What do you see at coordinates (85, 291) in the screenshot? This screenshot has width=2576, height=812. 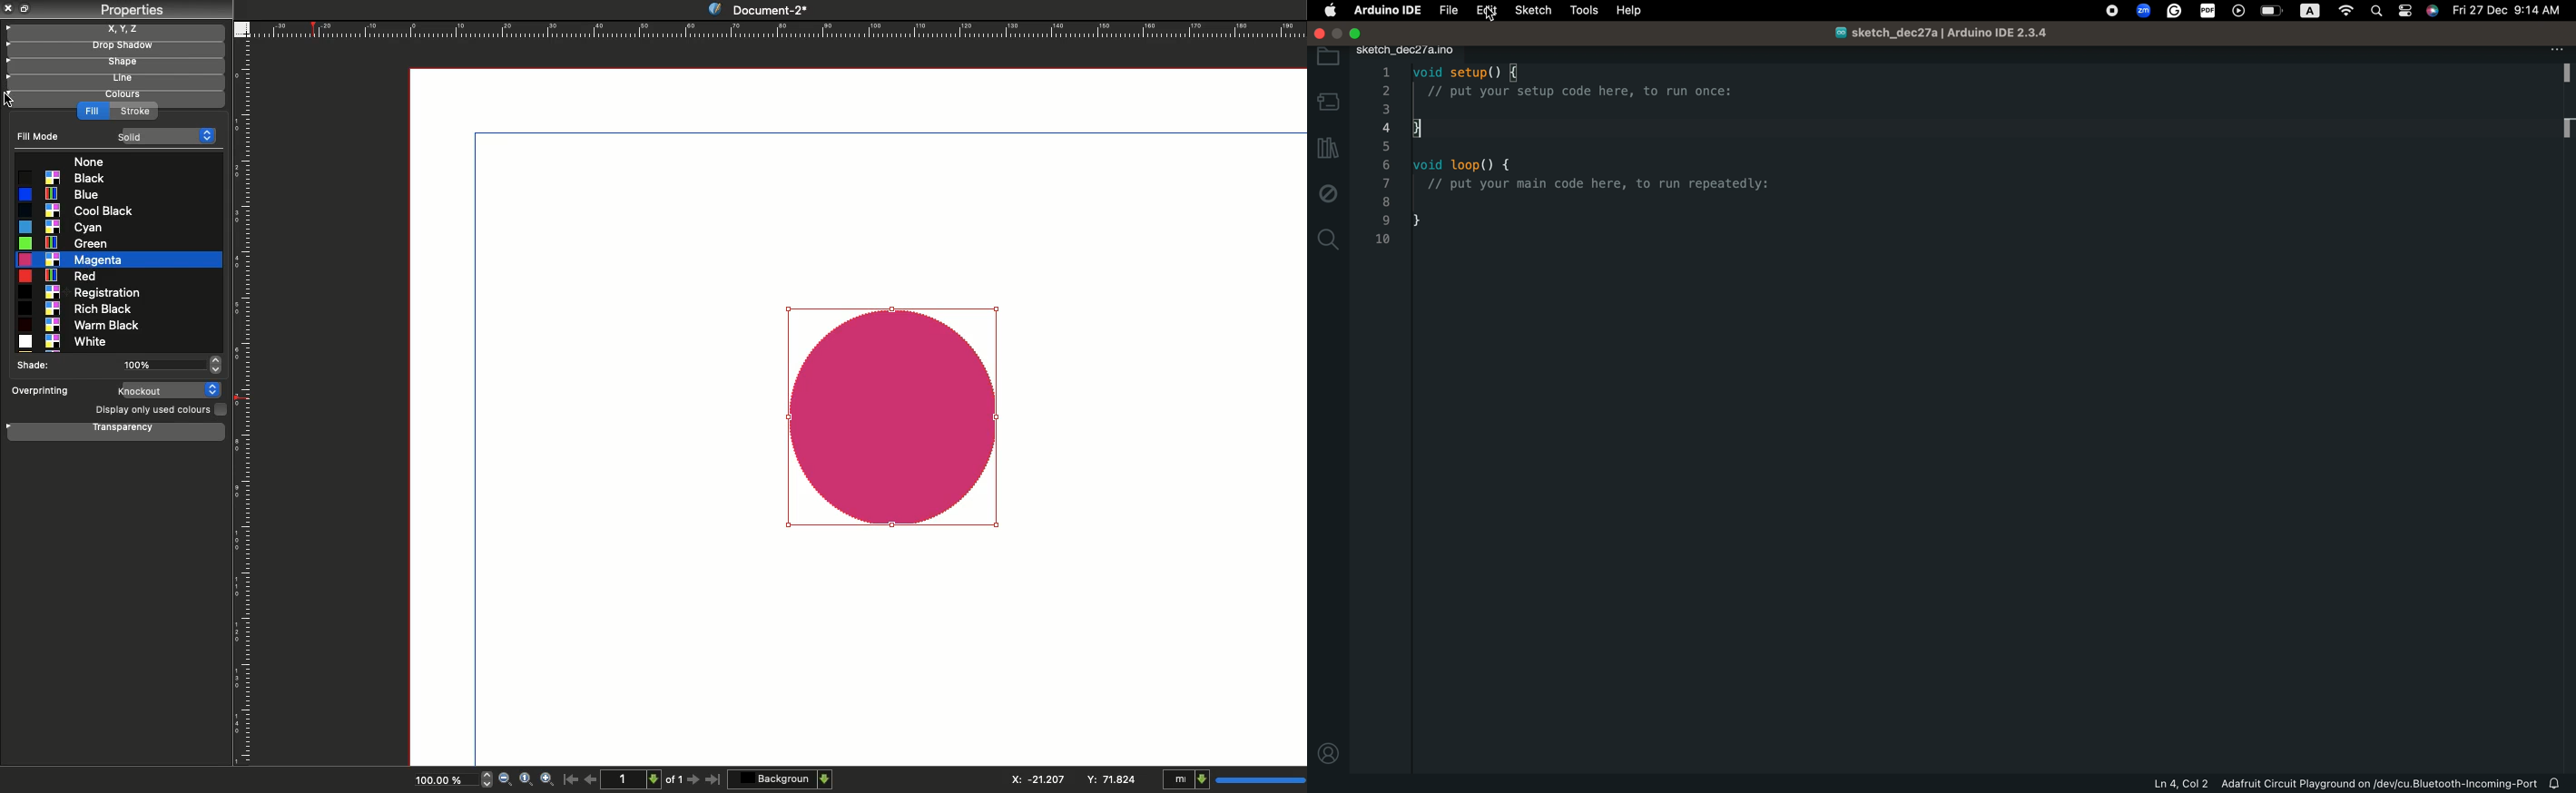 I see `Registration` at bounding box center [85, 291].